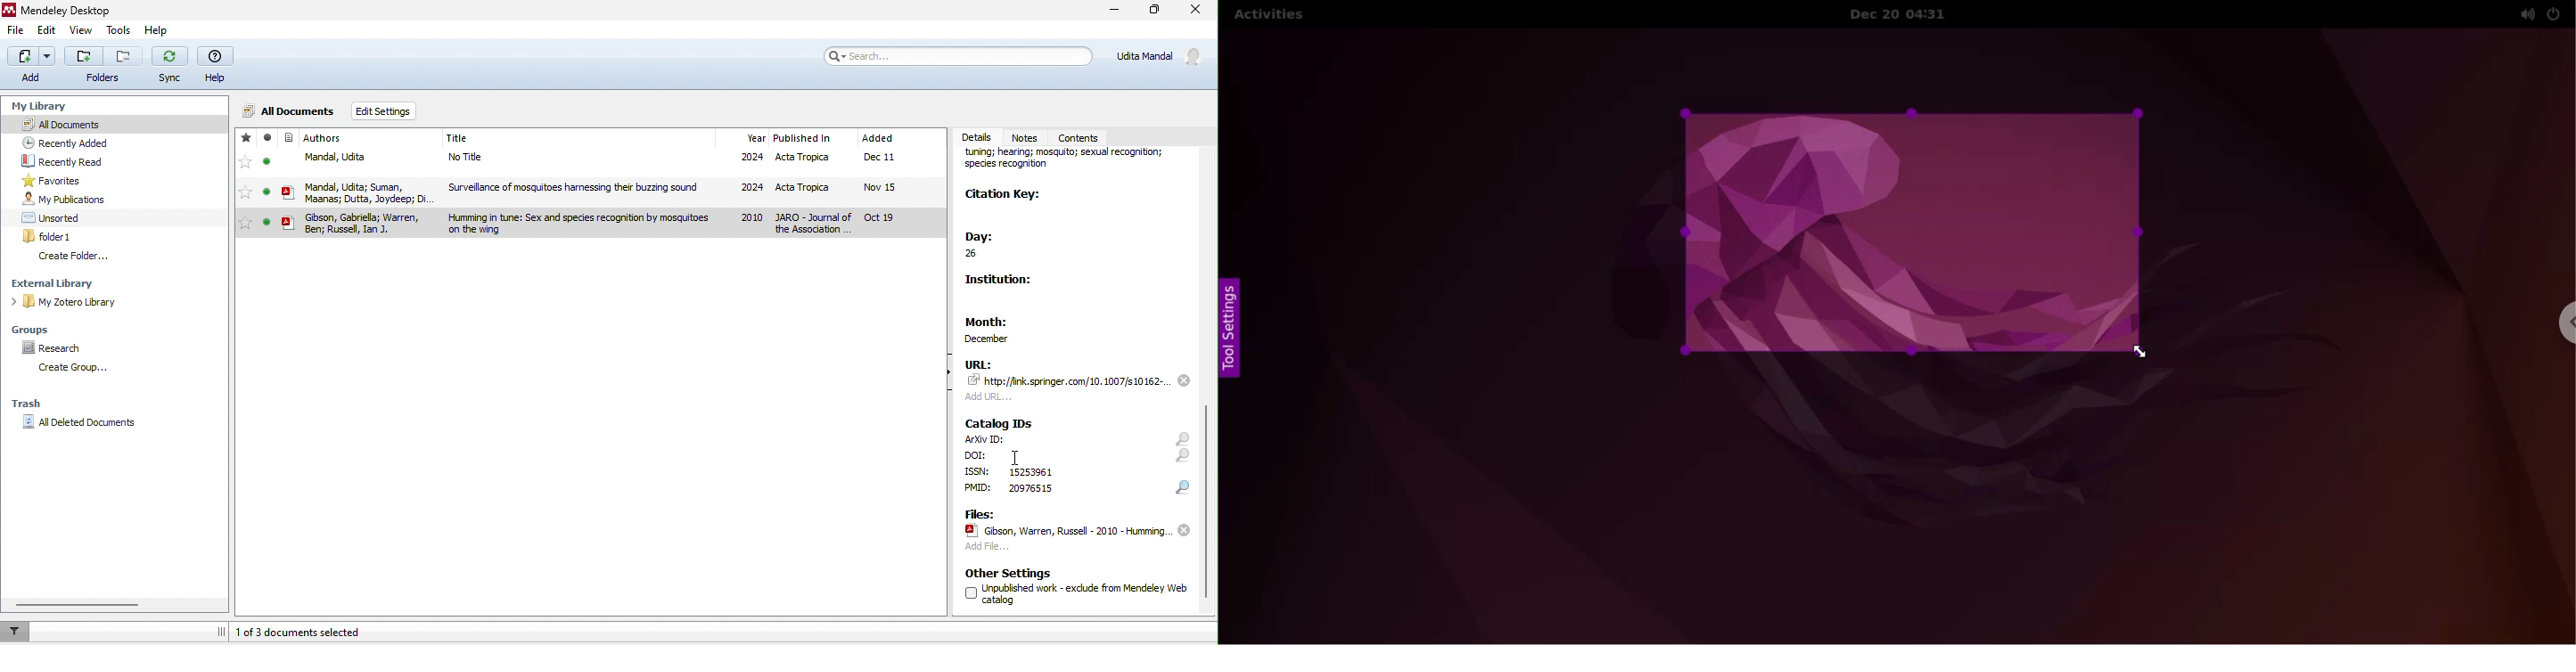 Image resolution: width=2576 pixels, height=672 pixels. What do you see at coordinates (802, 139) in the screenshot?
I see `published in` at bounding box center [802, 139].